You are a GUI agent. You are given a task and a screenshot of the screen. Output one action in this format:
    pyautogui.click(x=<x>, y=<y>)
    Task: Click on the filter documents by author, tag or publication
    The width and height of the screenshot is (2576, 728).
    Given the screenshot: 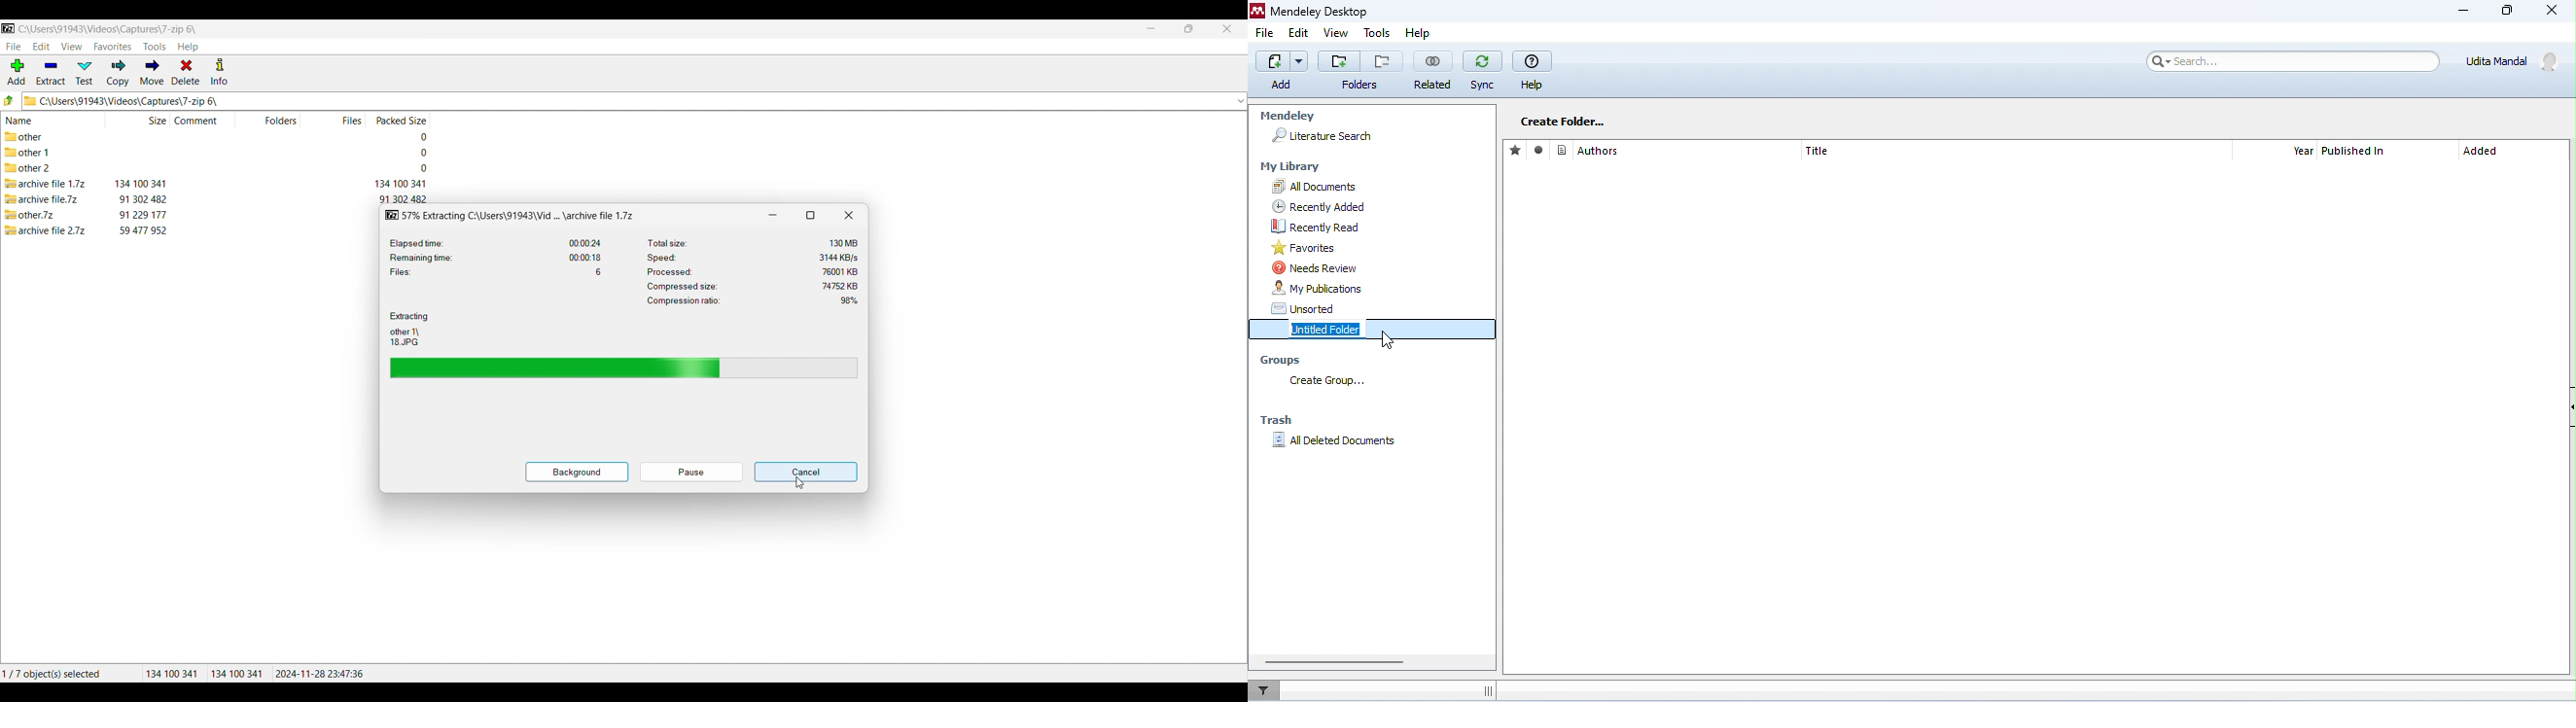 What is the action you would take?
    pyautogui.click(x=1269, y=688)
    